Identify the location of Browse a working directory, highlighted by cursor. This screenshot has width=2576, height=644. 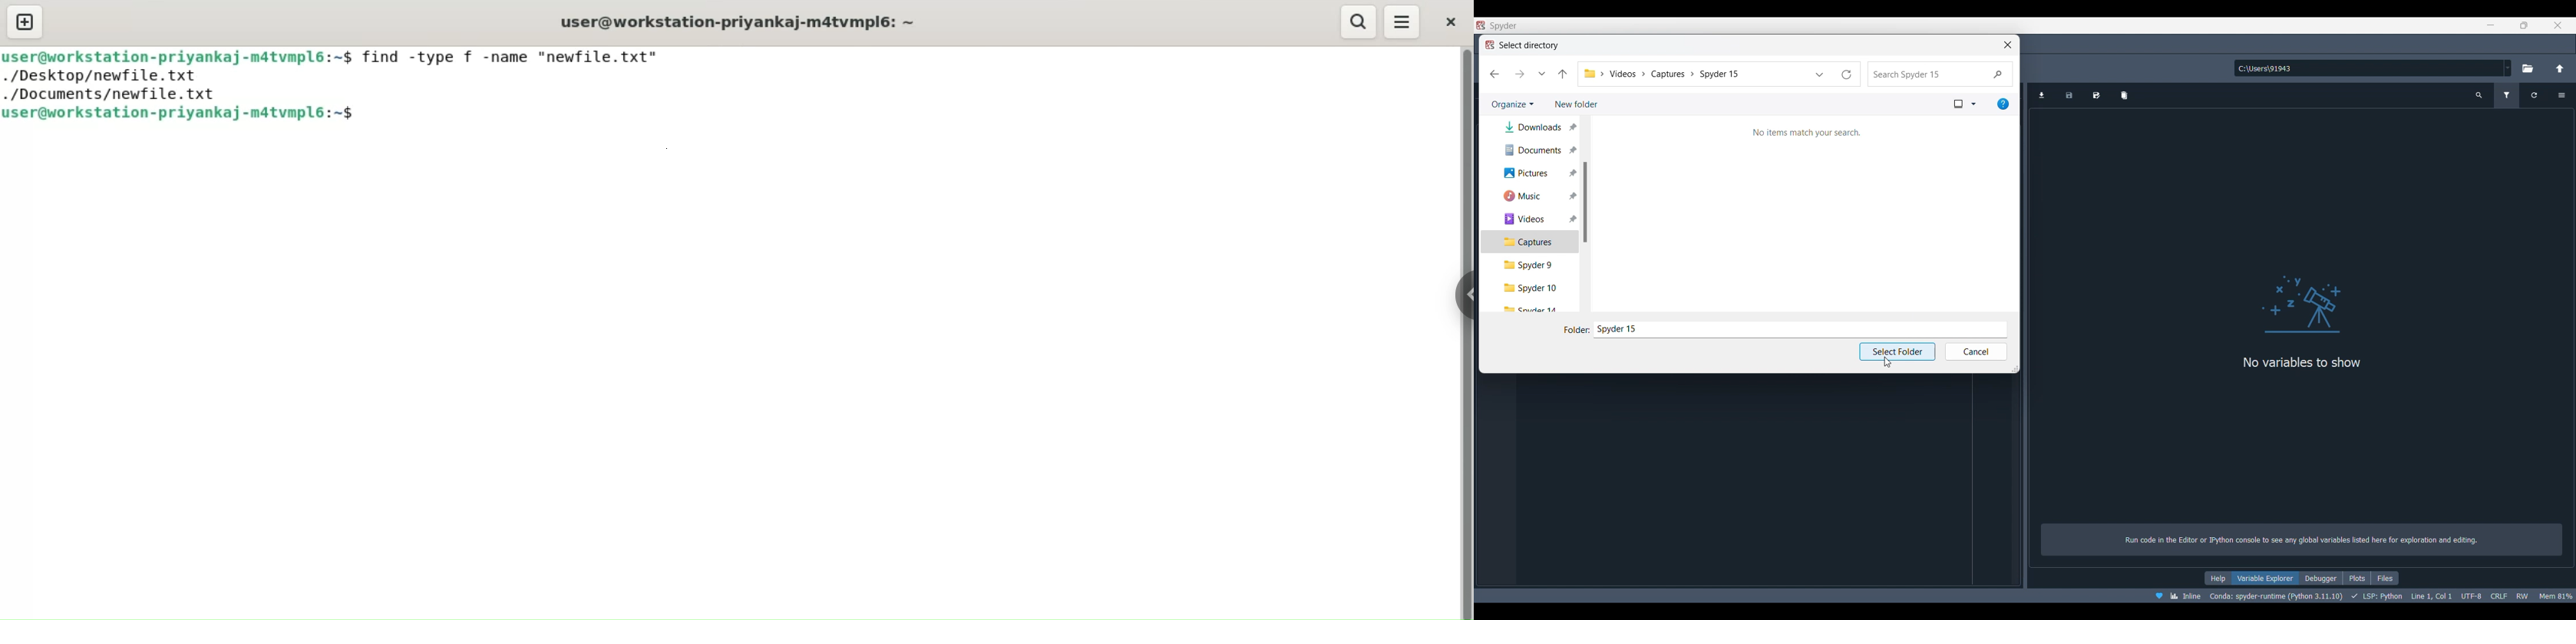
(2529, 67).